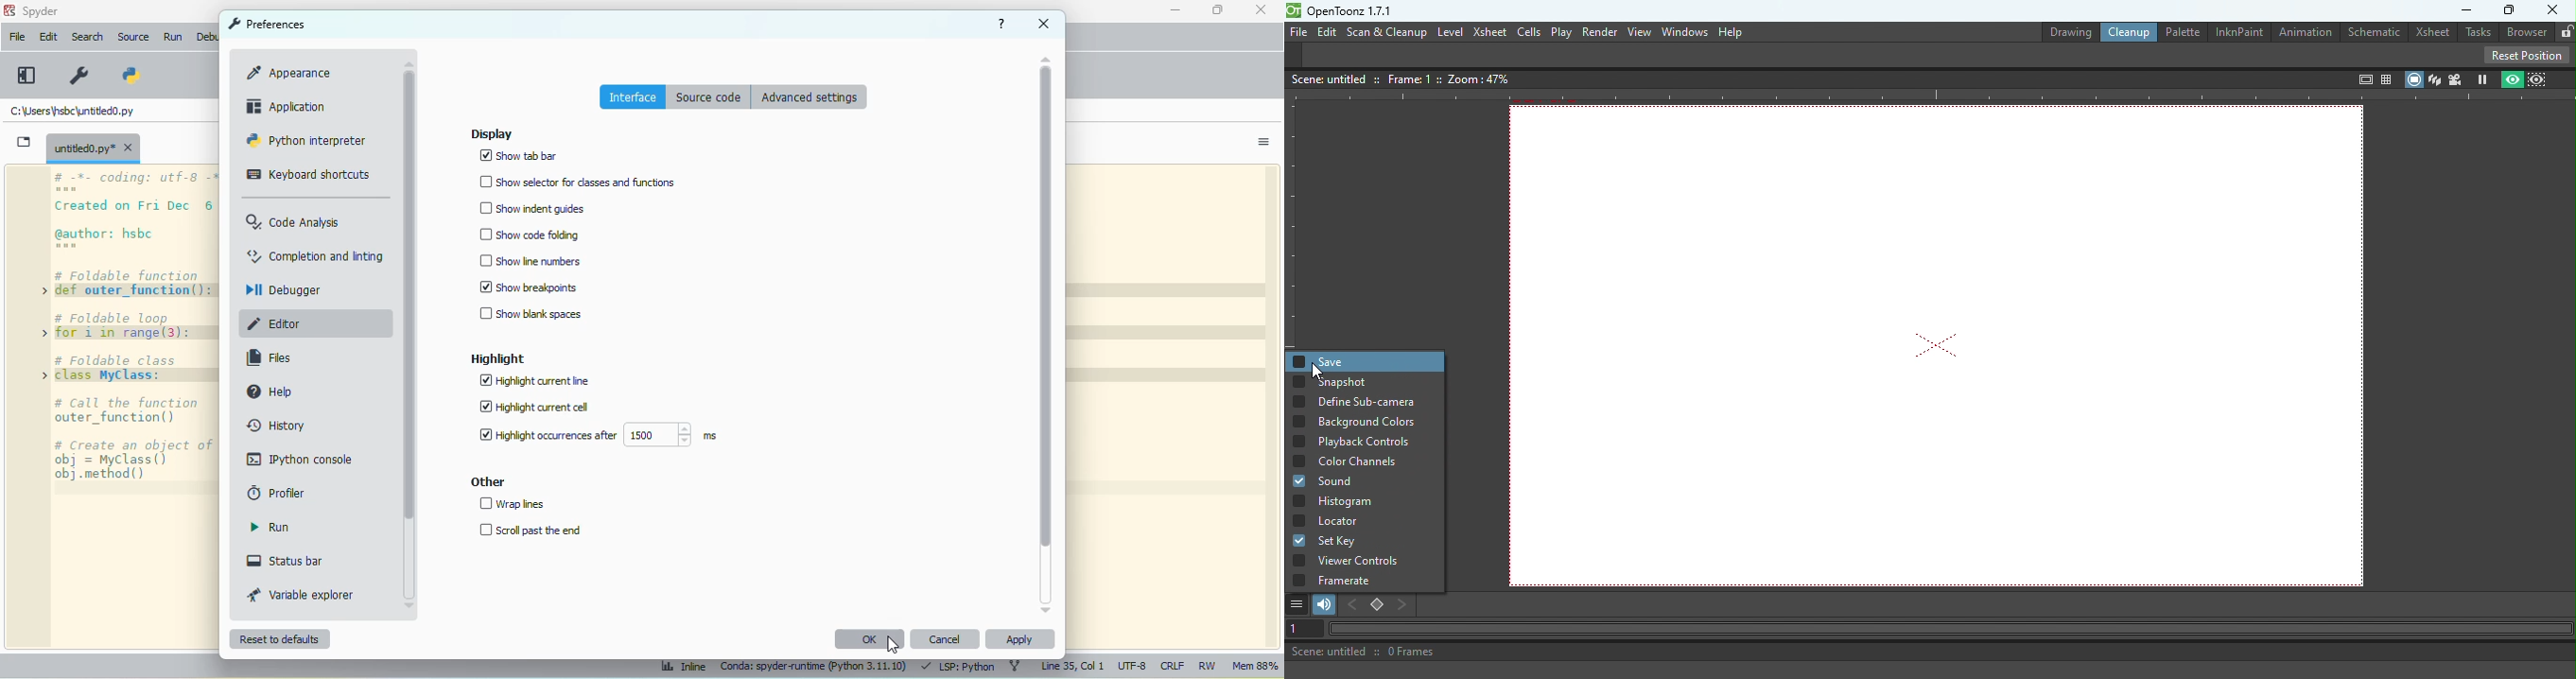 This screenshot has height=700, width=2576. What do you see at coordinates (276, 493) in the screenshot?
I see `profiler` at bounding box center [276, 493].